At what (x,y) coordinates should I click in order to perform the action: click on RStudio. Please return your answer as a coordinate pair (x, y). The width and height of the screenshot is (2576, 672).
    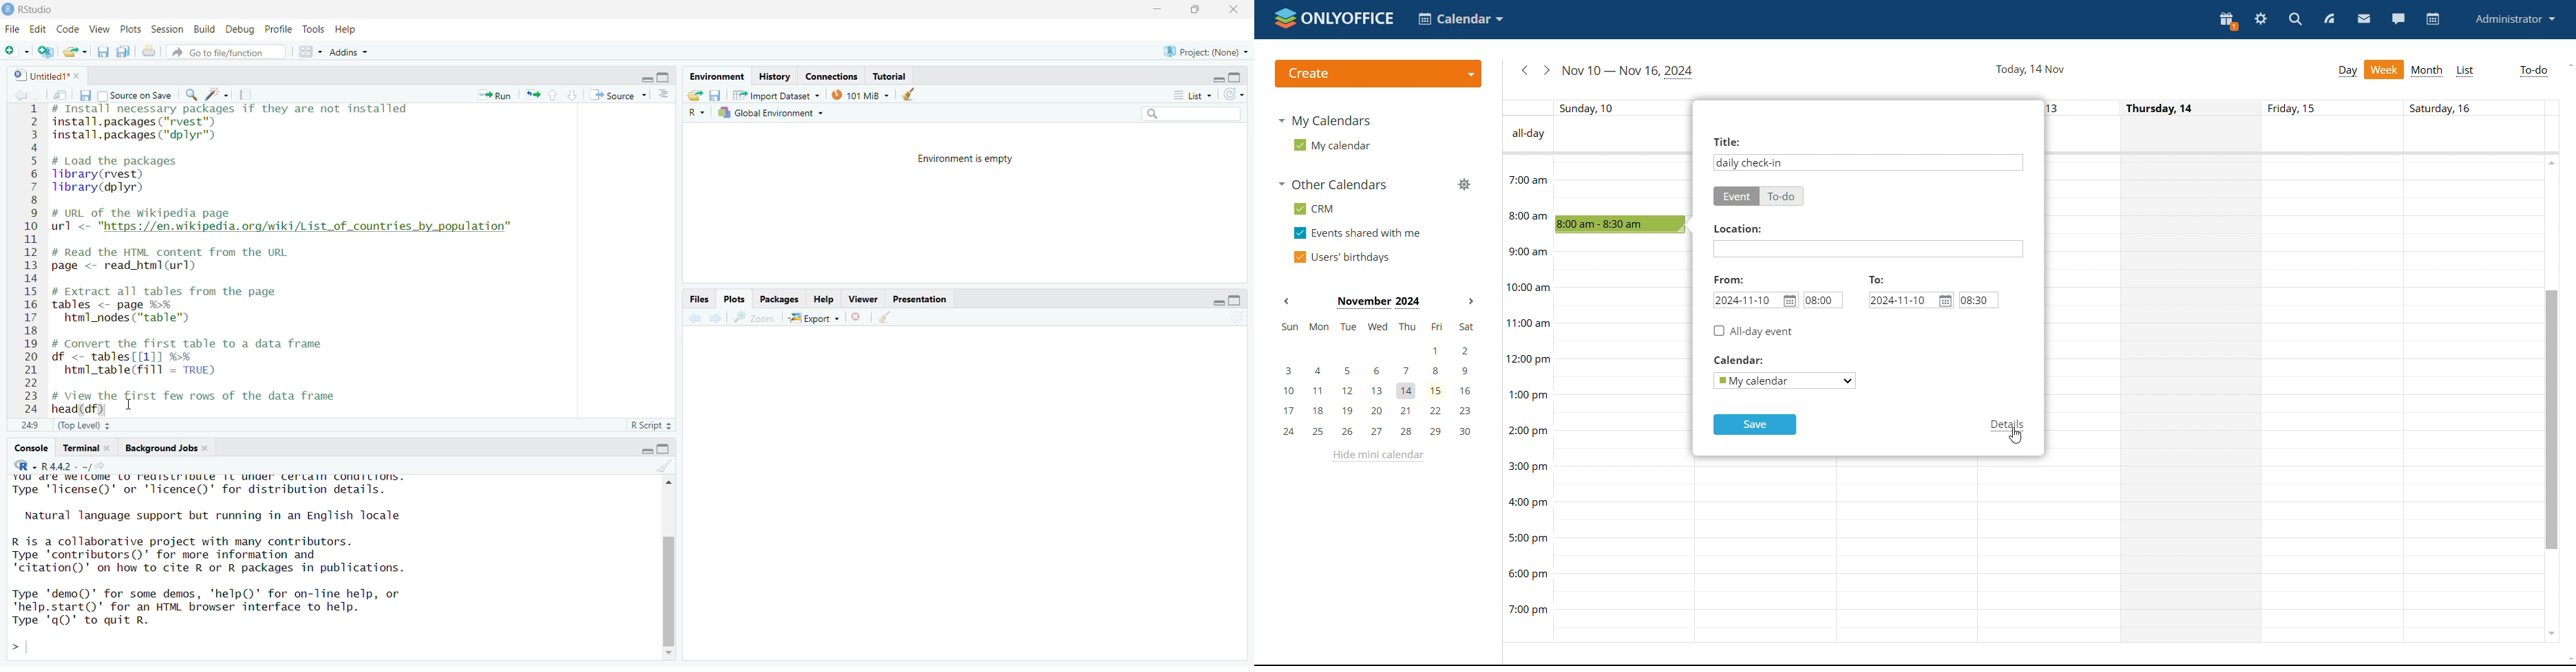
    Looking at the image, I should click on (24, 466).